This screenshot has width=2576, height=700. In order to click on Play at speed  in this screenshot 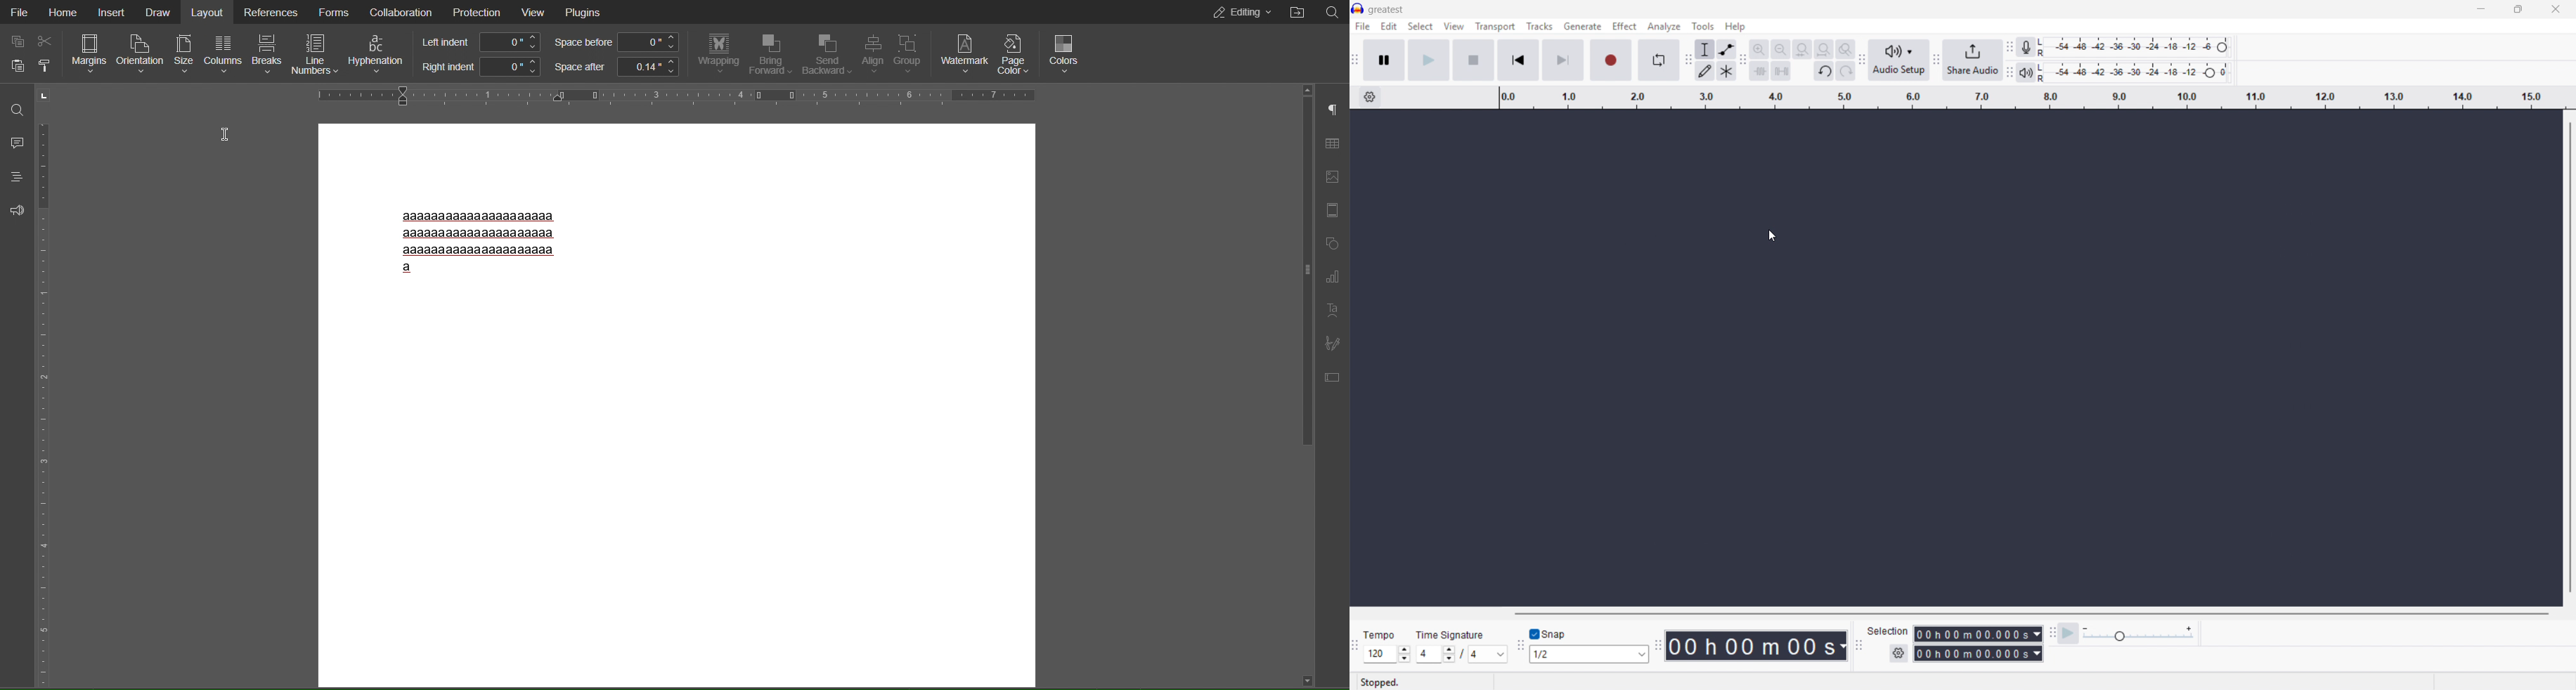, I will do `click(2068, 634)`.